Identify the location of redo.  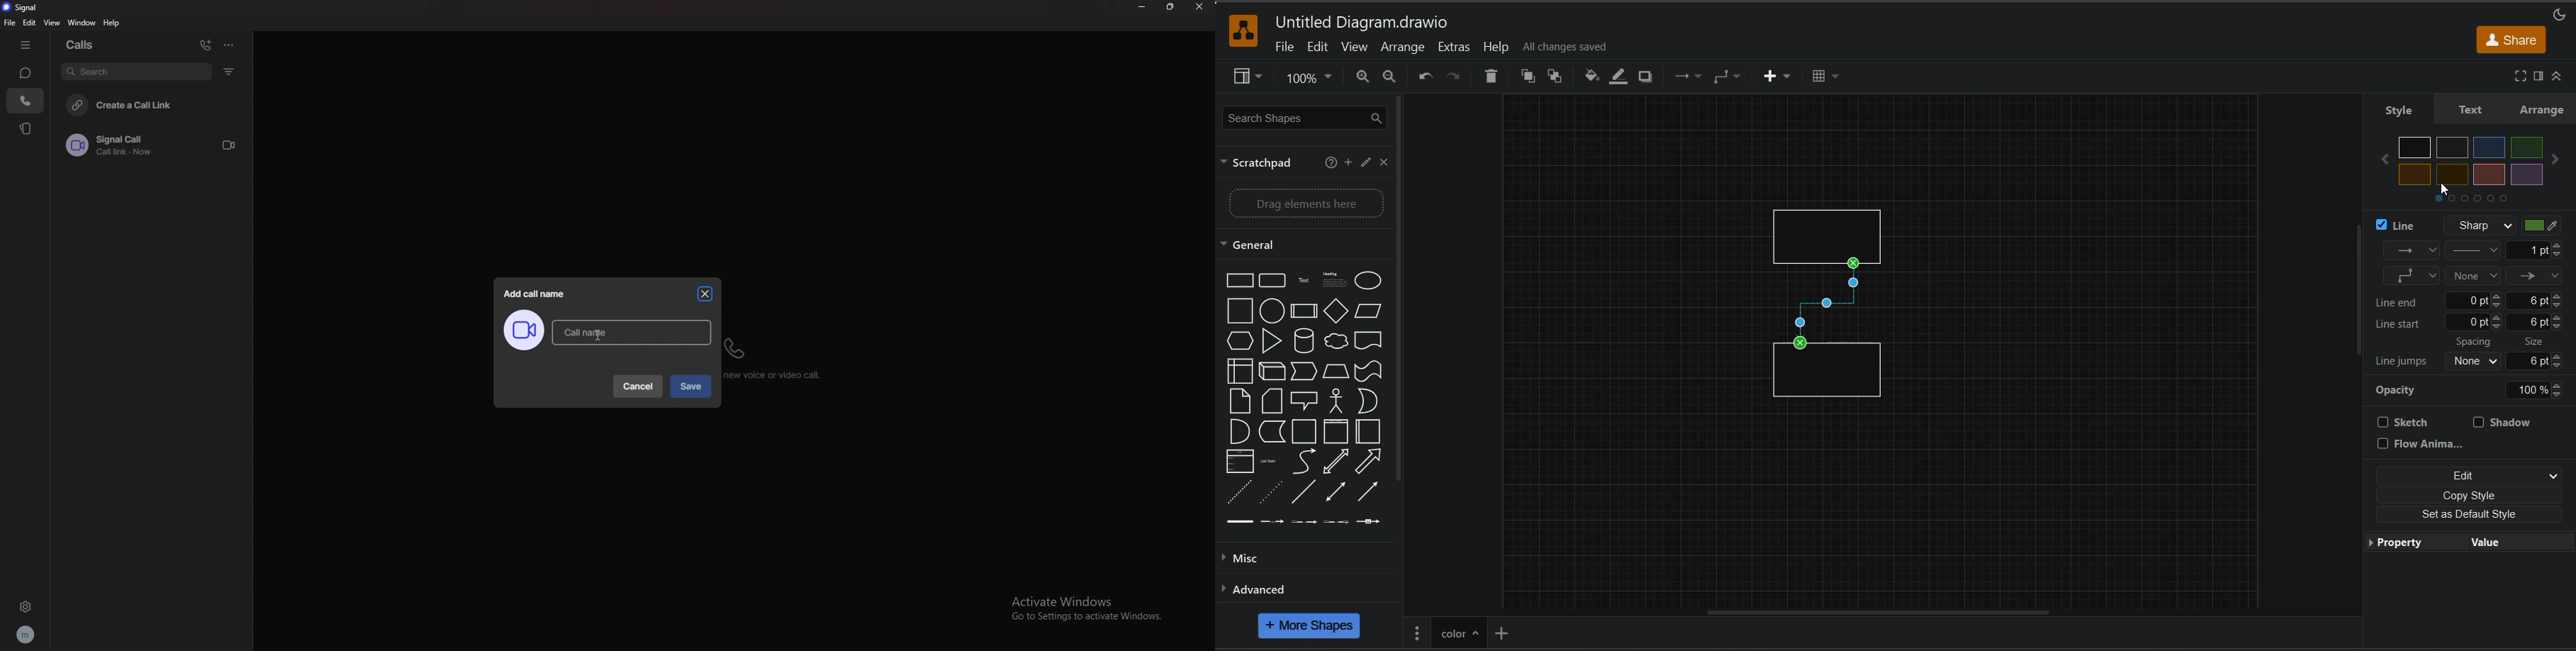
(1453, 78).